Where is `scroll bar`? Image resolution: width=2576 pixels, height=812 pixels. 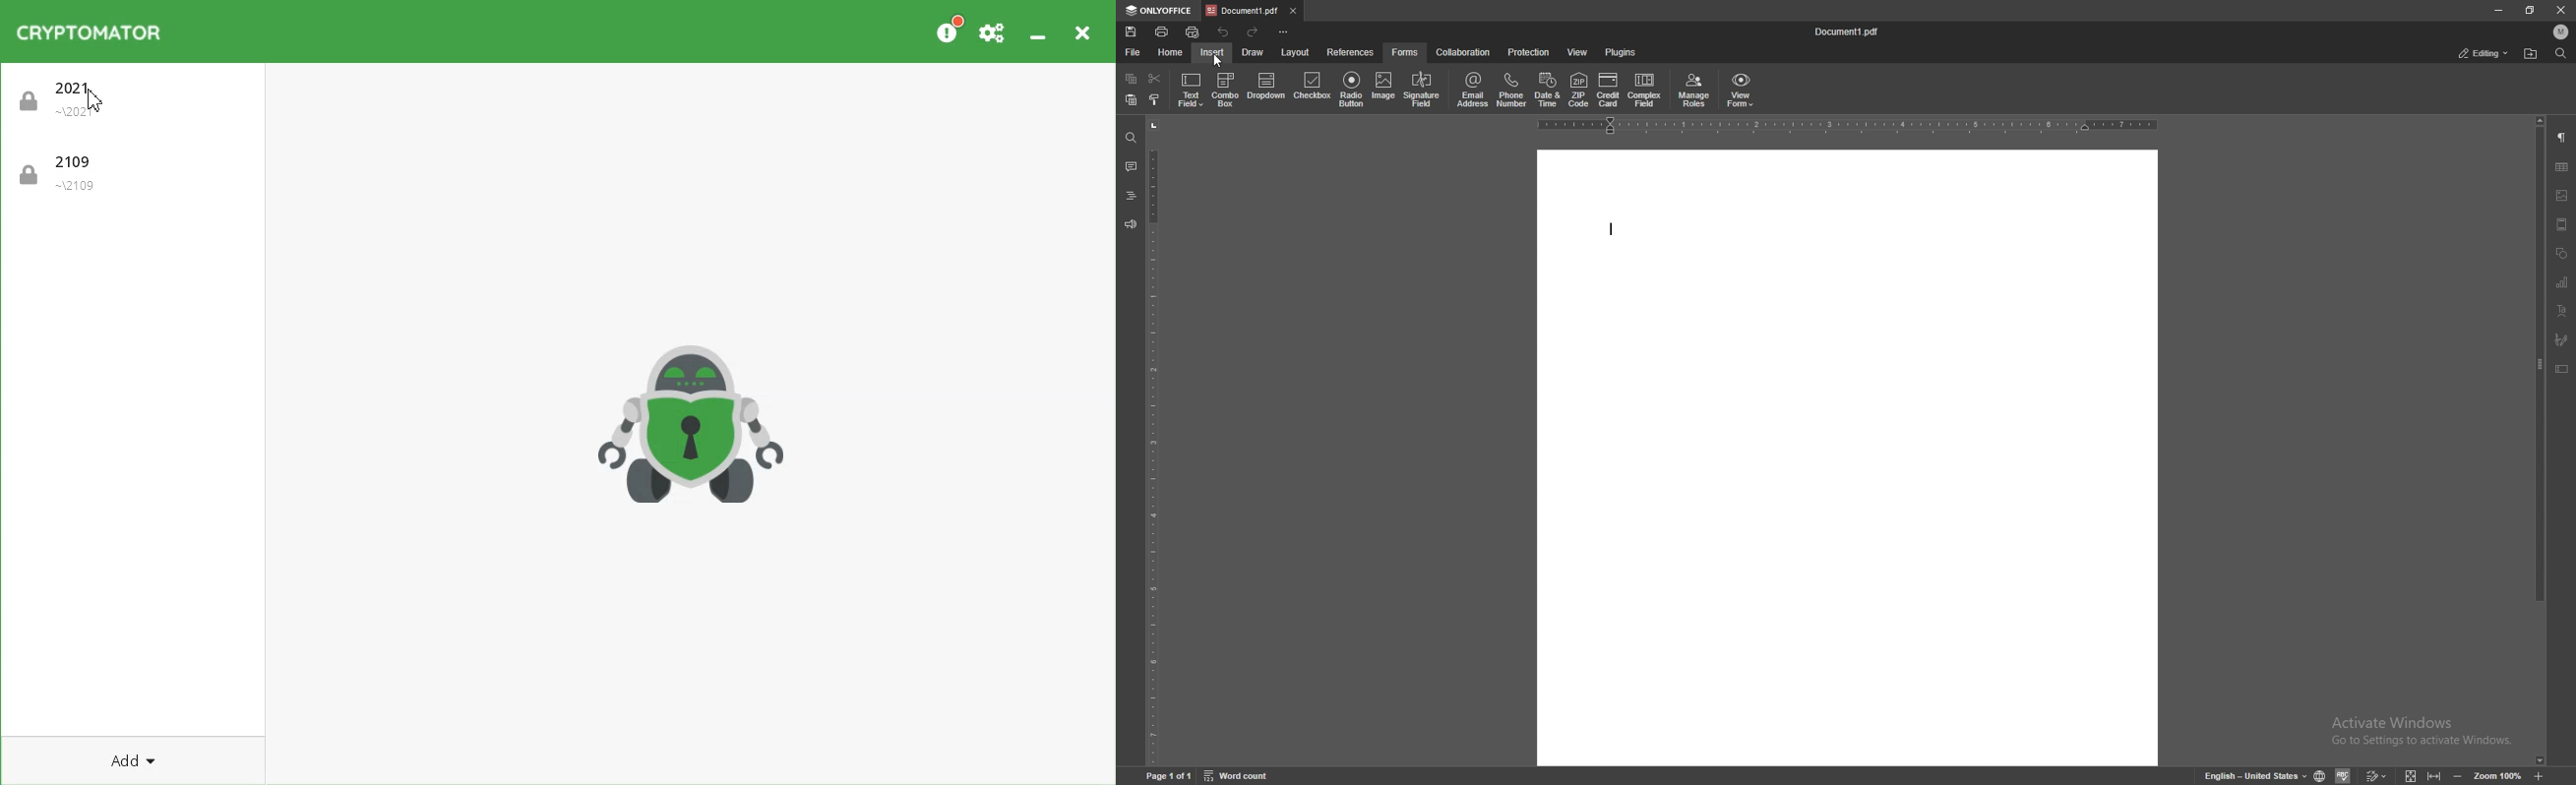 scroll bar is located at coordinates (2539, 441).